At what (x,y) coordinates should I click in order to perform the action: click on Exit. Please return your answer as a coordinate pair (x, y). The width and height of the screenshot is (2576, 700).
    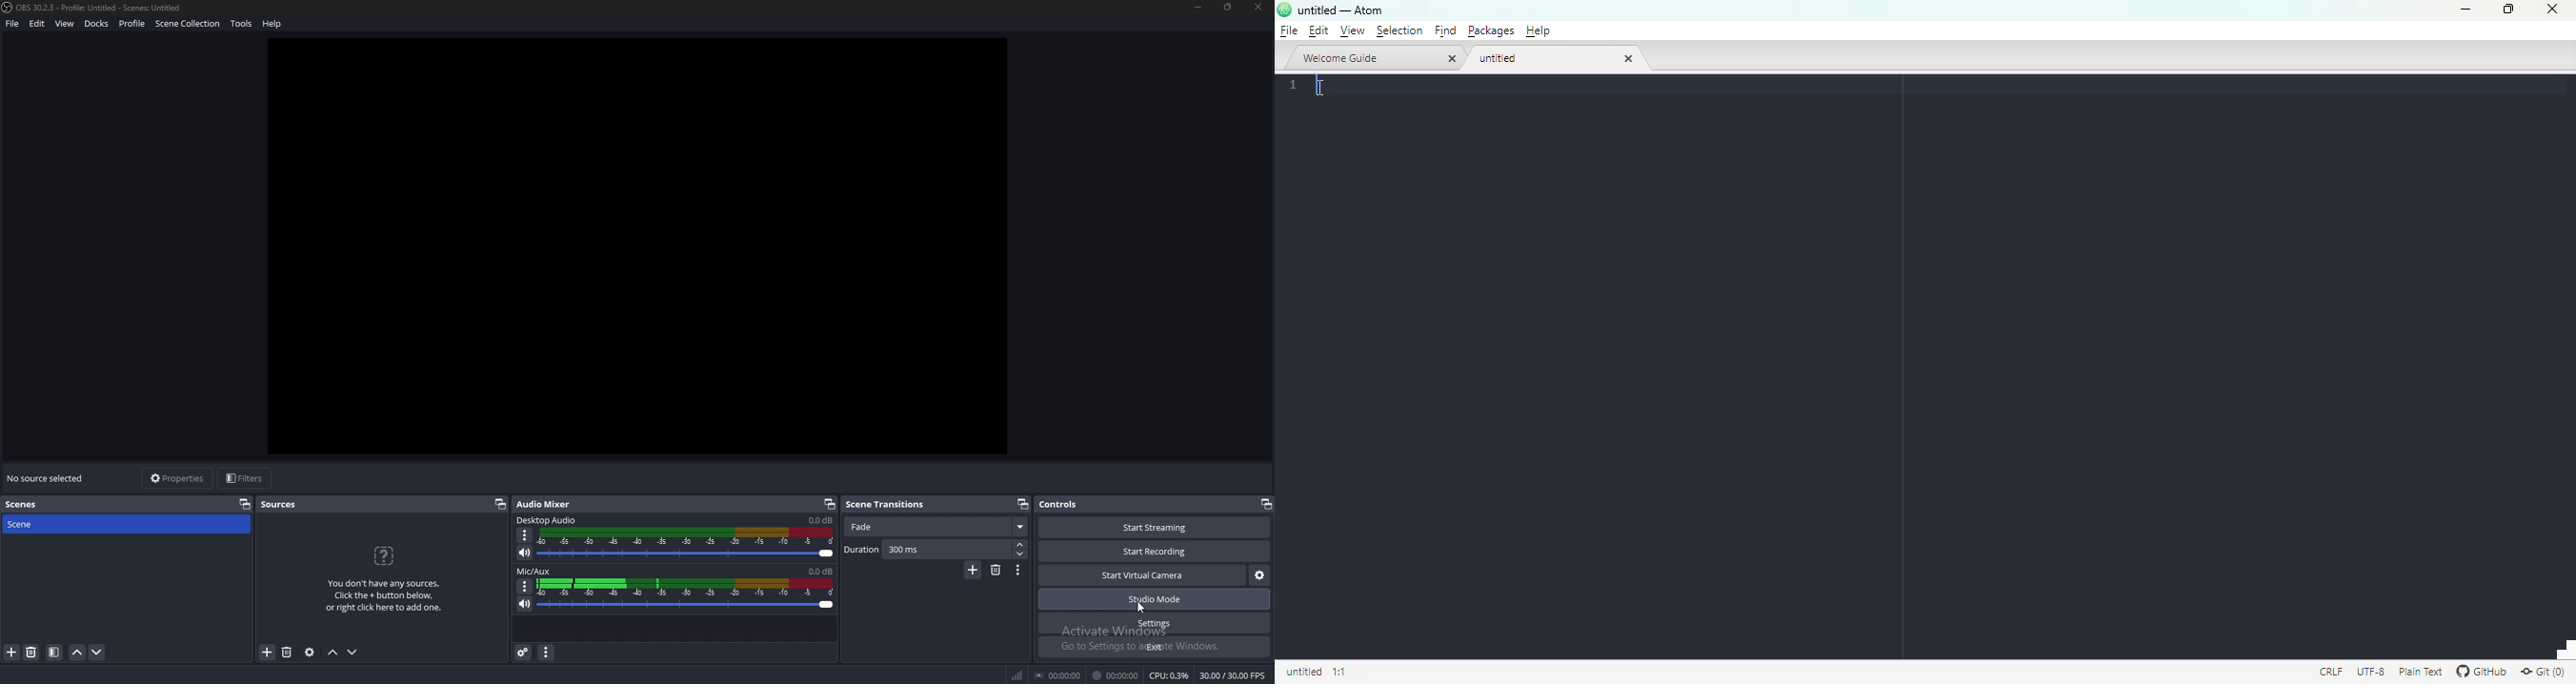
    Looking at the image, I should click on (1154, 647).